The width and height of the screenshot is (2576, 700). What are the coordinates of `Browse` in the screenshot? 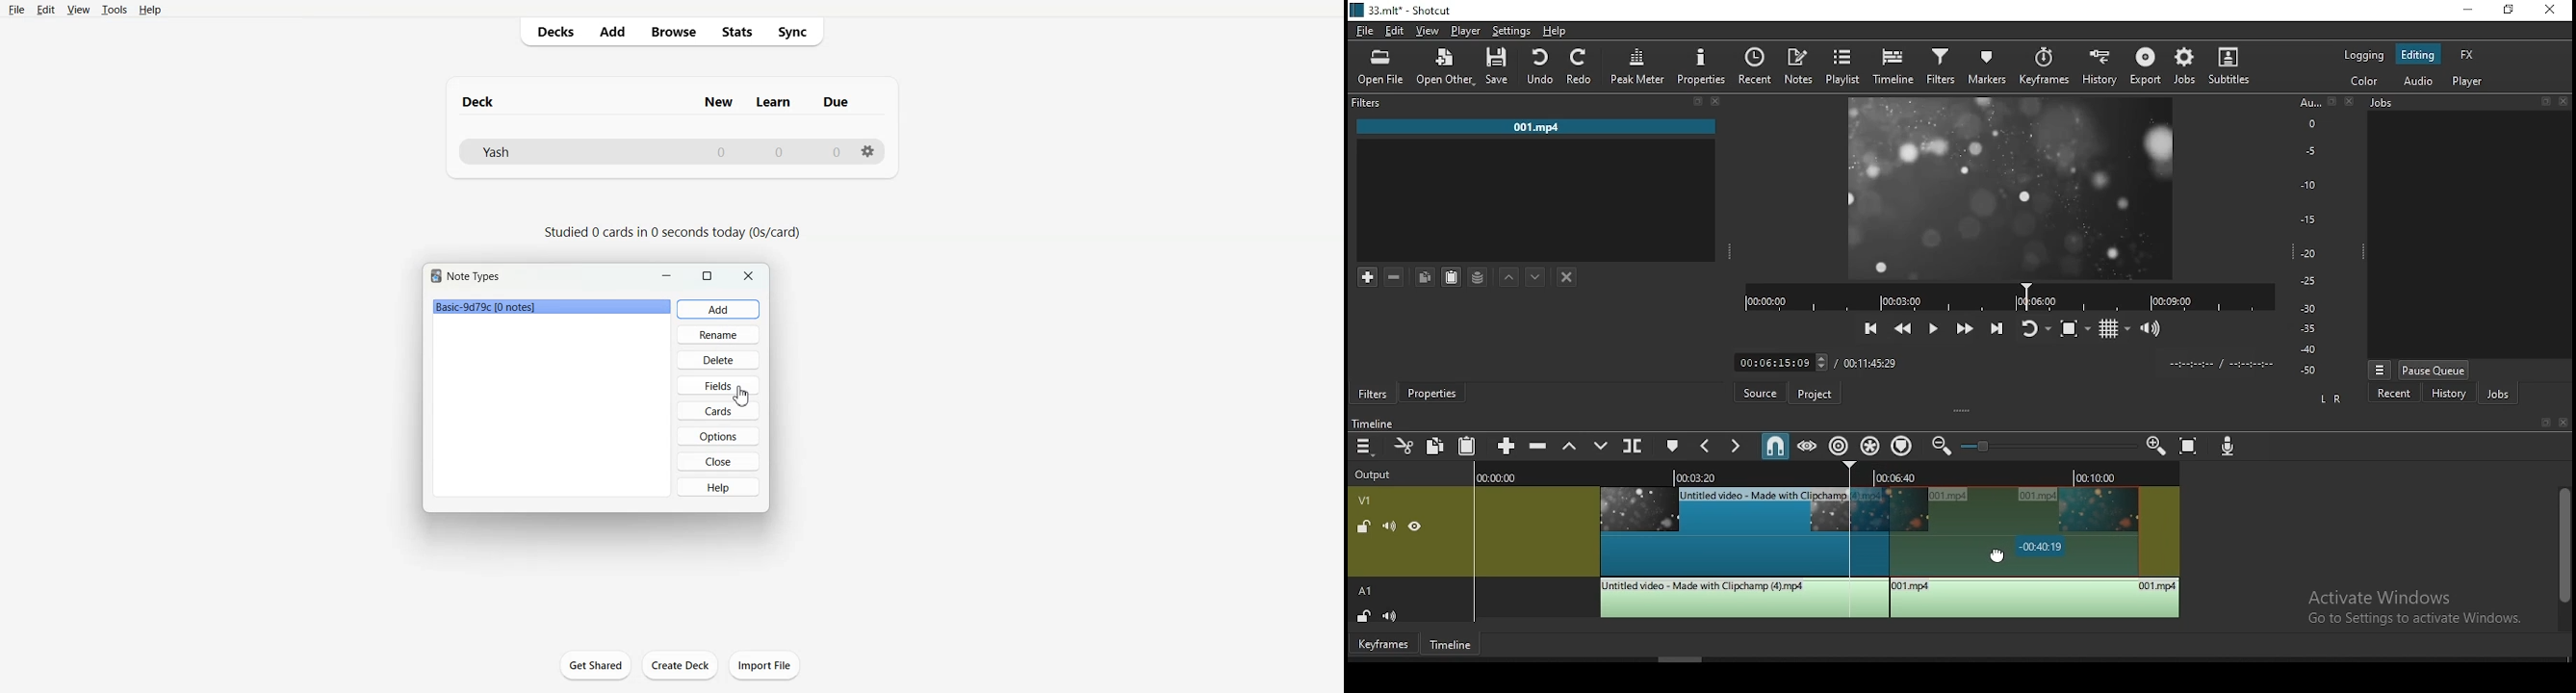 It's located at (673, 32).